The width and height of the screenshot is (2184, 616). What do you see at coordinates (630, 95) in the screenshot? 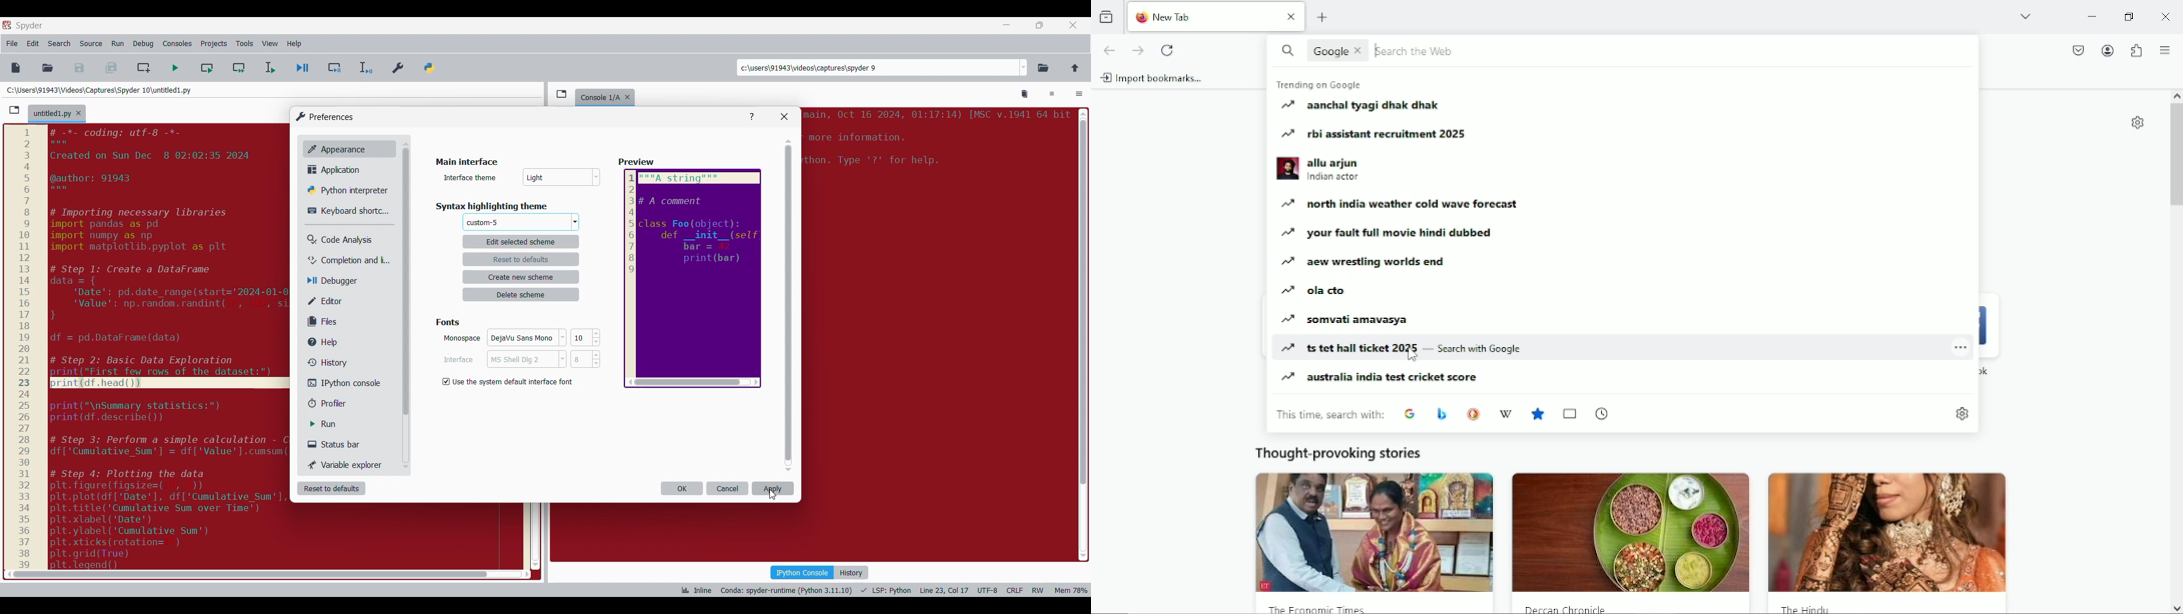
I see `Close tab` at bounding box center [630, 95].